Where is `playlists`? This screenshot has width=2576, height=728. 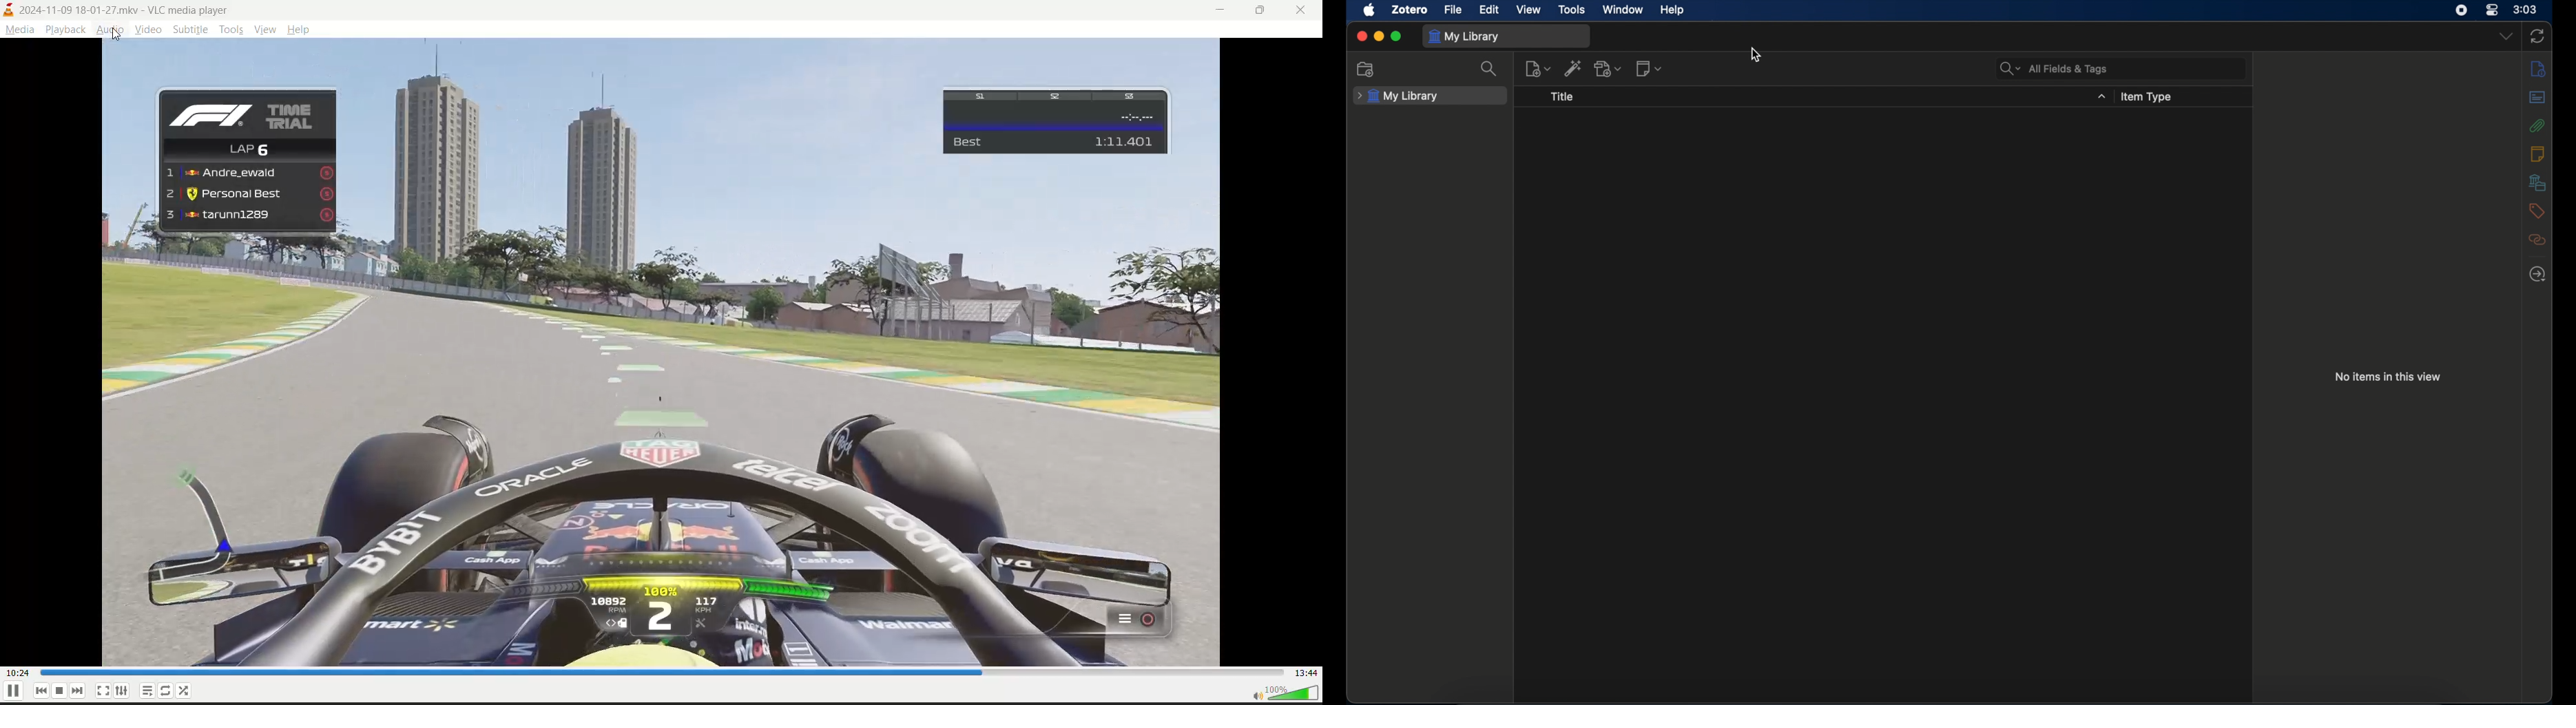 playlists is located at coordinates (147, 691).